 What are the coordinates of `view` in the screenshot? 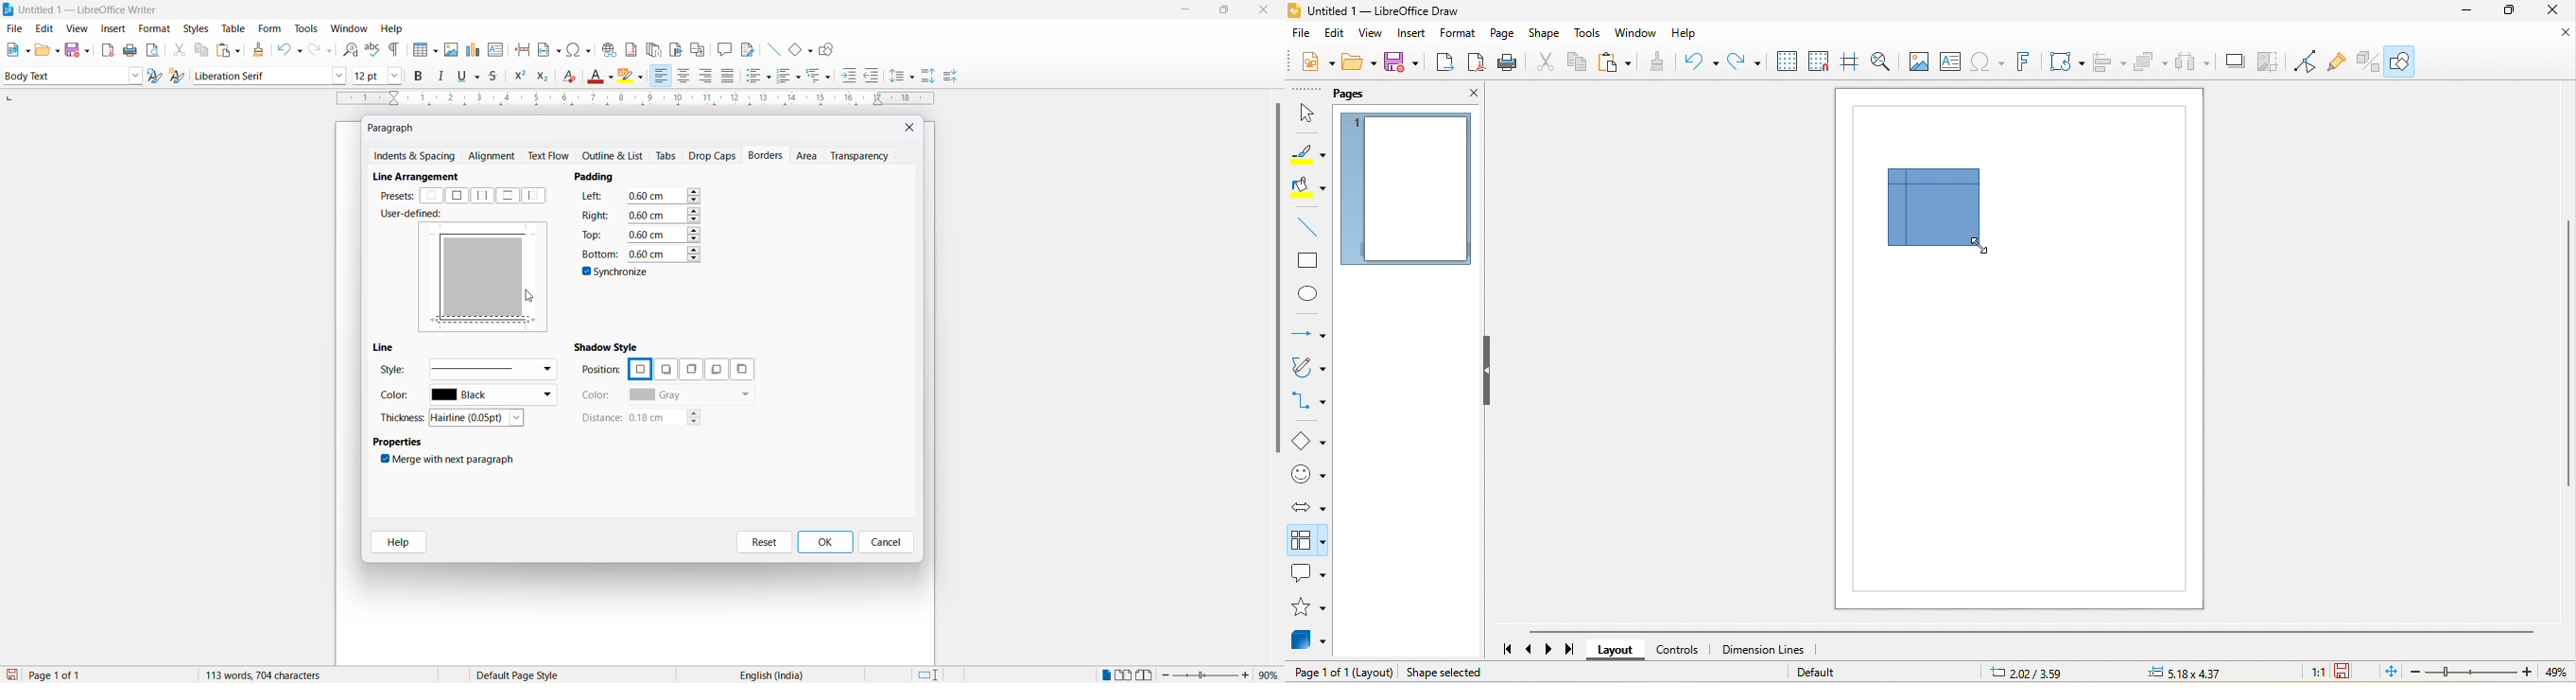 It's located at (1372, 34).